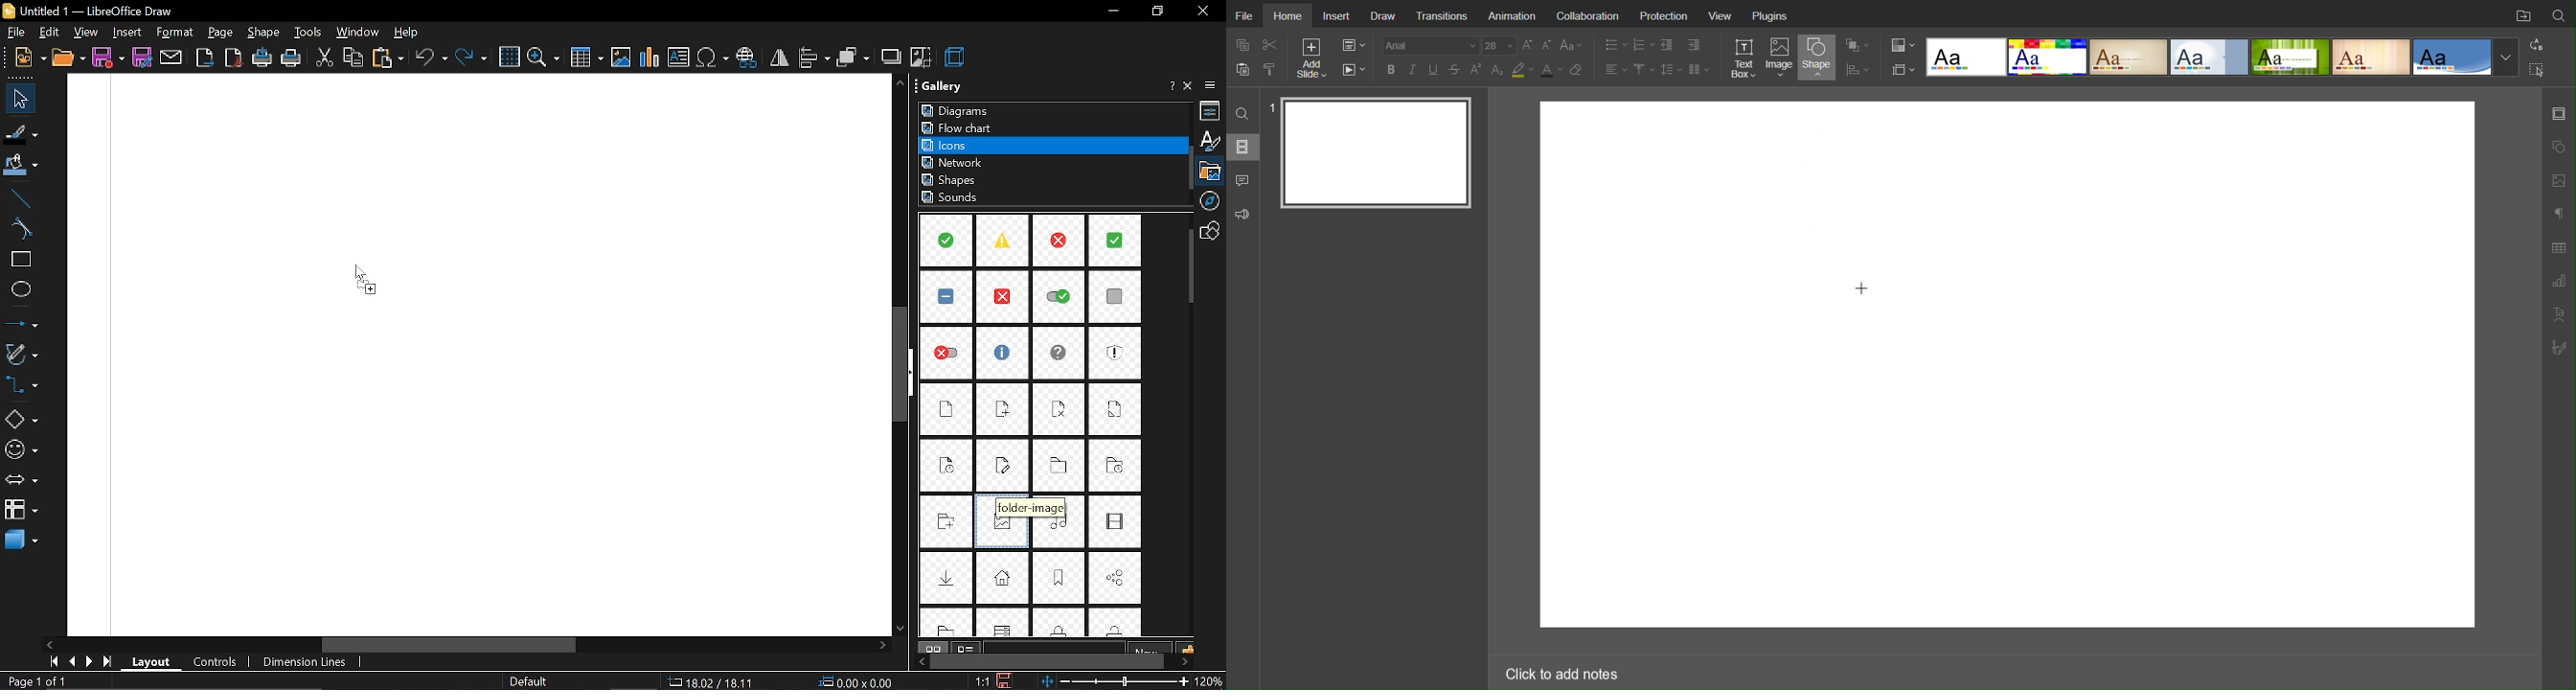 The image size is (2576, 700). I want to click on Shape , so click(1820, 57).